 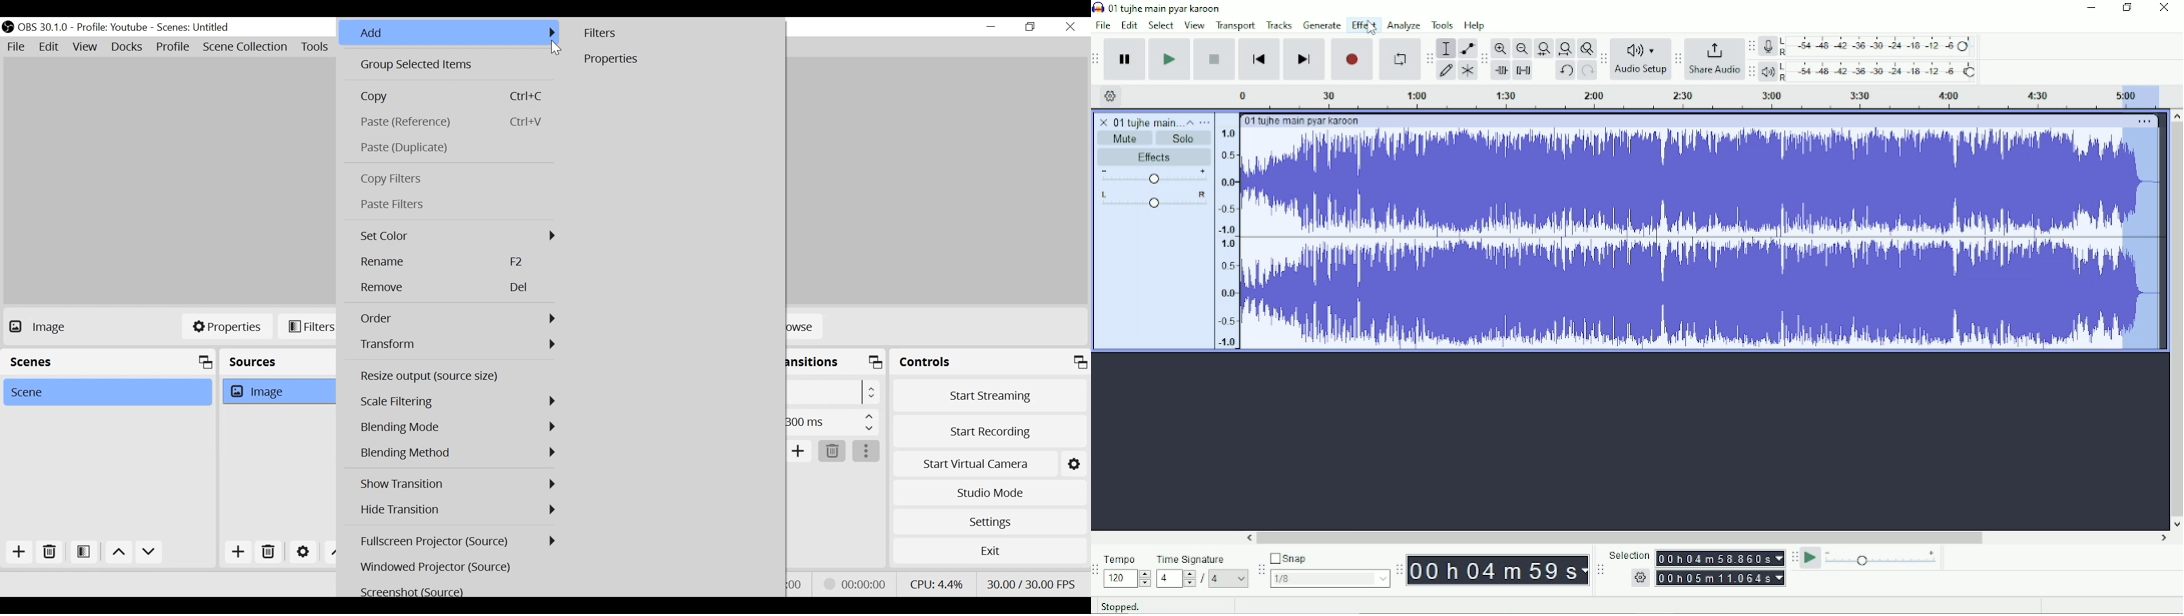 What do you see at coordinates (832, 391) in the screenshot?
I see `Select Scene Transition` at bounding box center [832, 391].